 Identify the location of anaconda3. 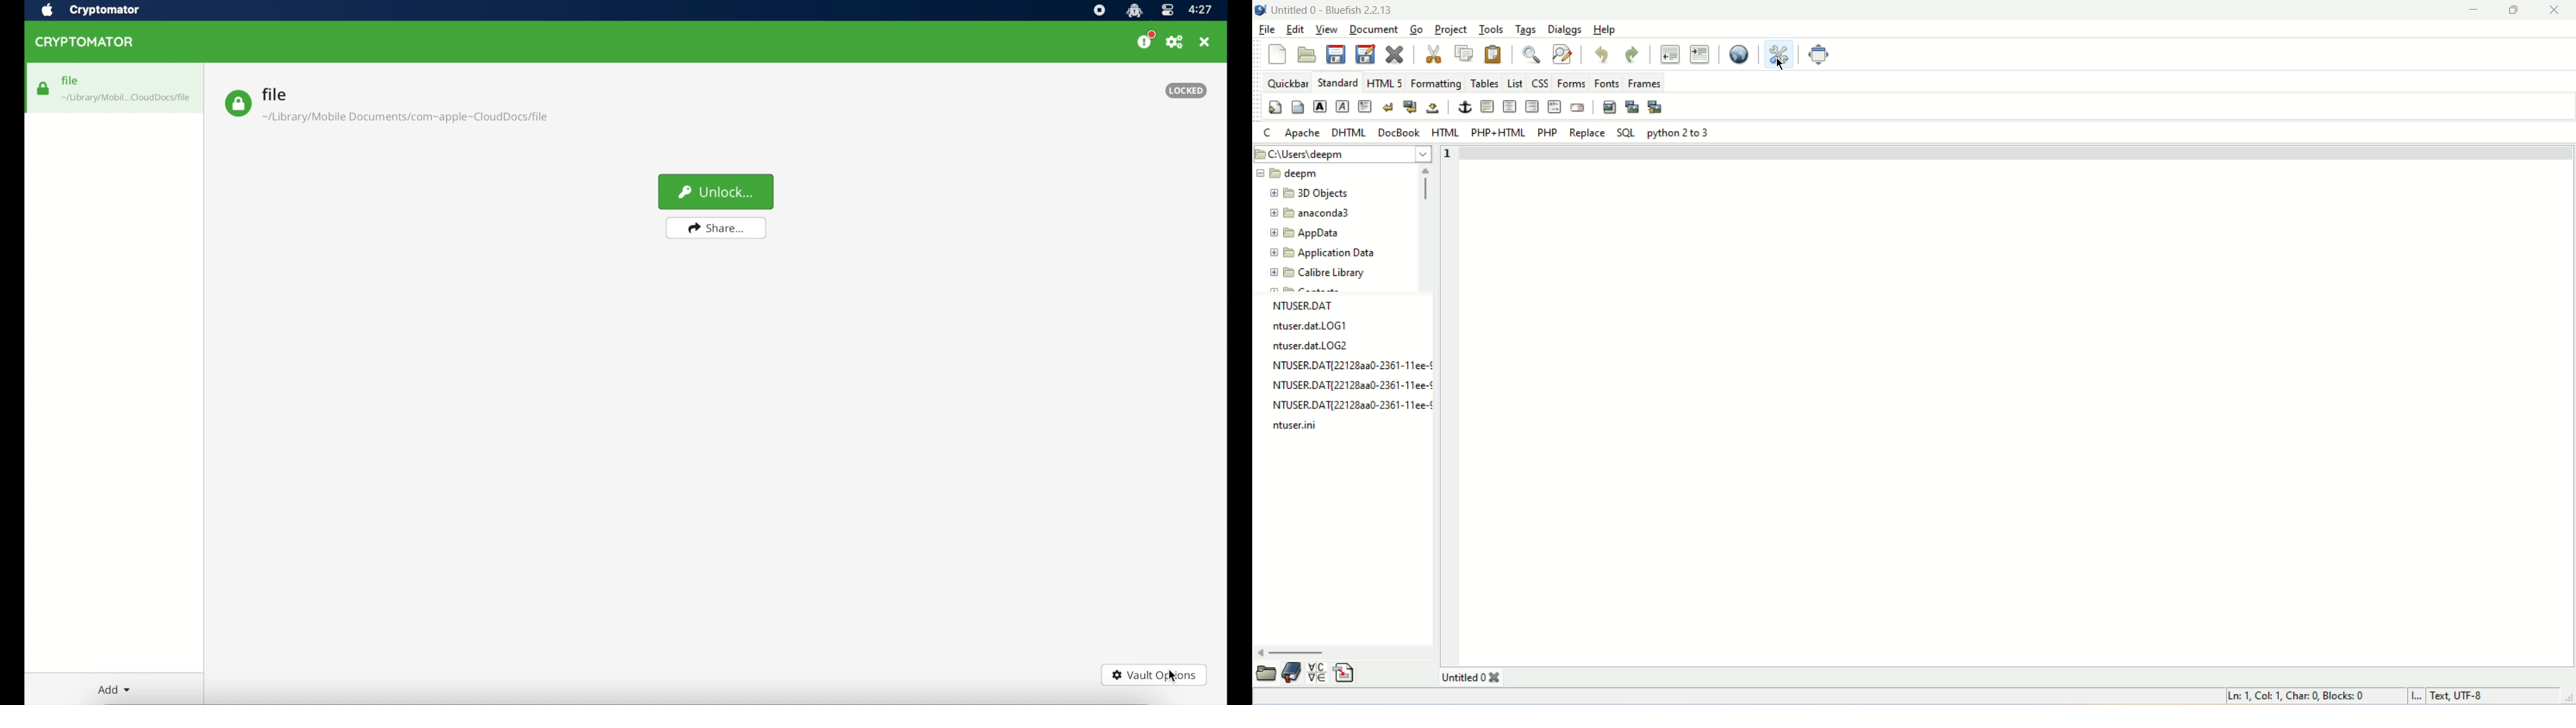
(1330, 213).